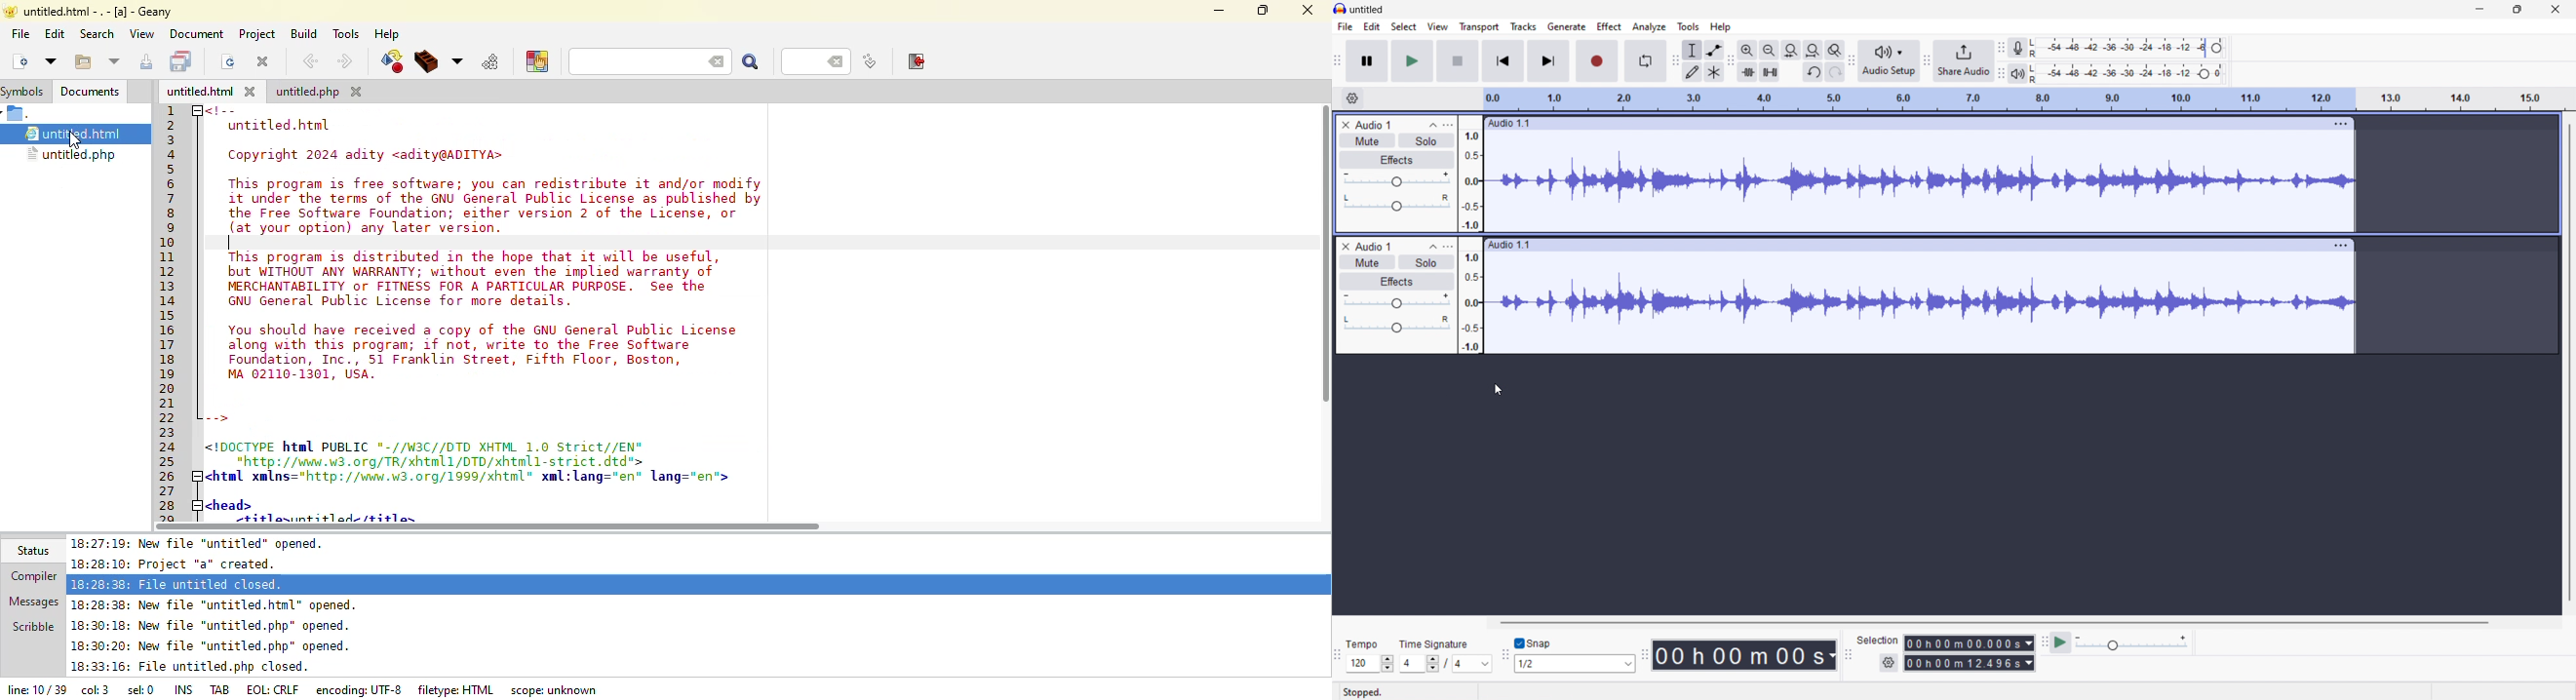 The width and height of the screenshot is (2576, 700). I want to click on /4, so click(1456, 664).